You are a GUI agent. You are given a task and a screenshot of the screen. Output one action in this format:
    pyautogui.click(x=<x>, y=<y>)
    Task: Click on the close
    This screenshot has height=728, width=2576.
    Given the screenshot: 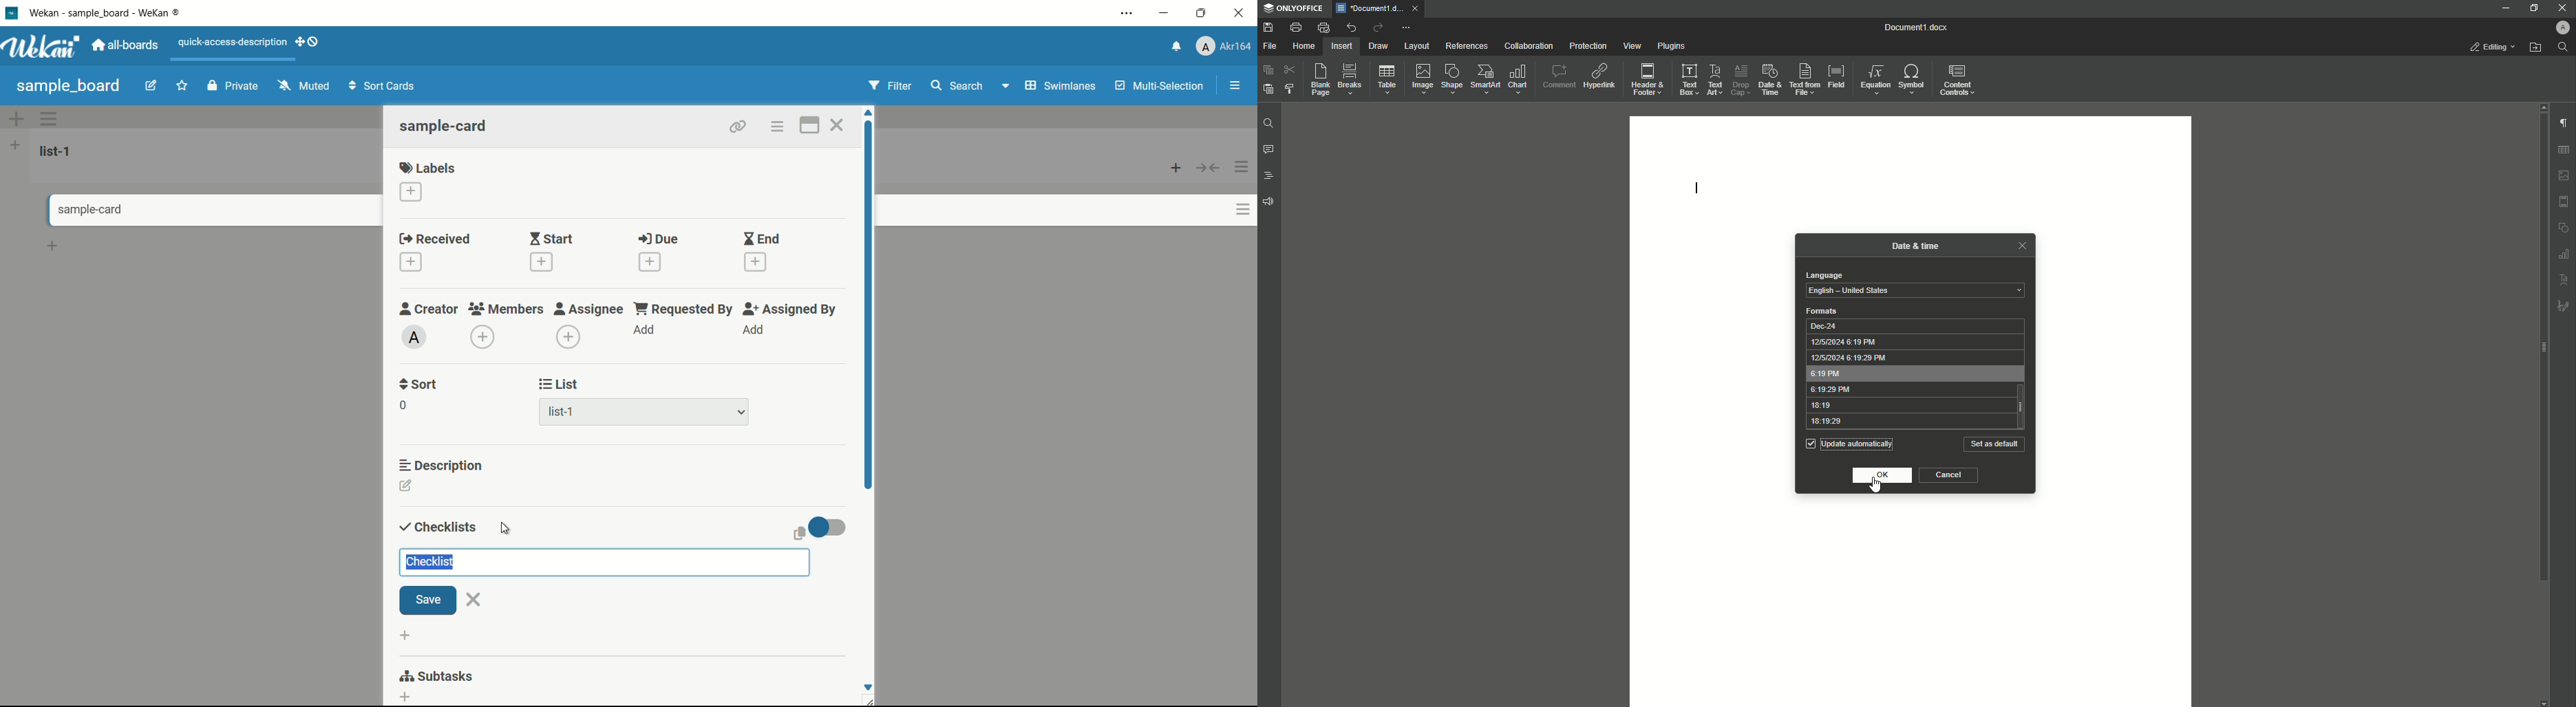 What is the action you would take?
    pyautogui.click(x=1415, y=8)
    